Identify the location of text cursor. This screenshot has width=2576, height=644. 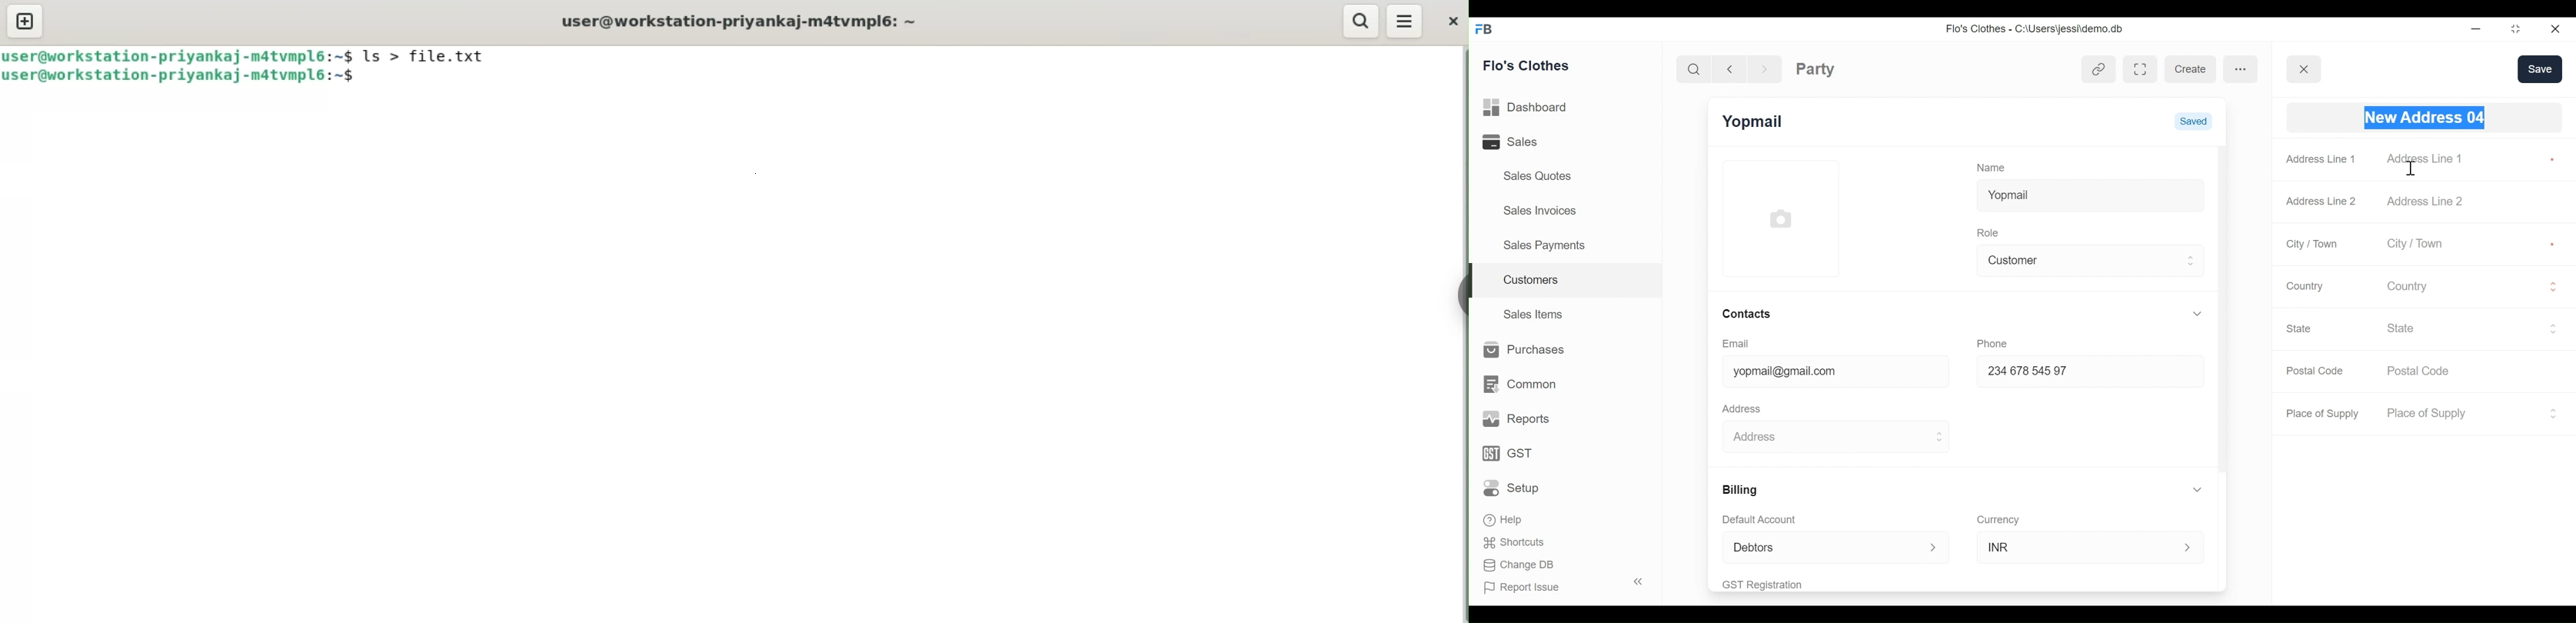
(2411, 169).